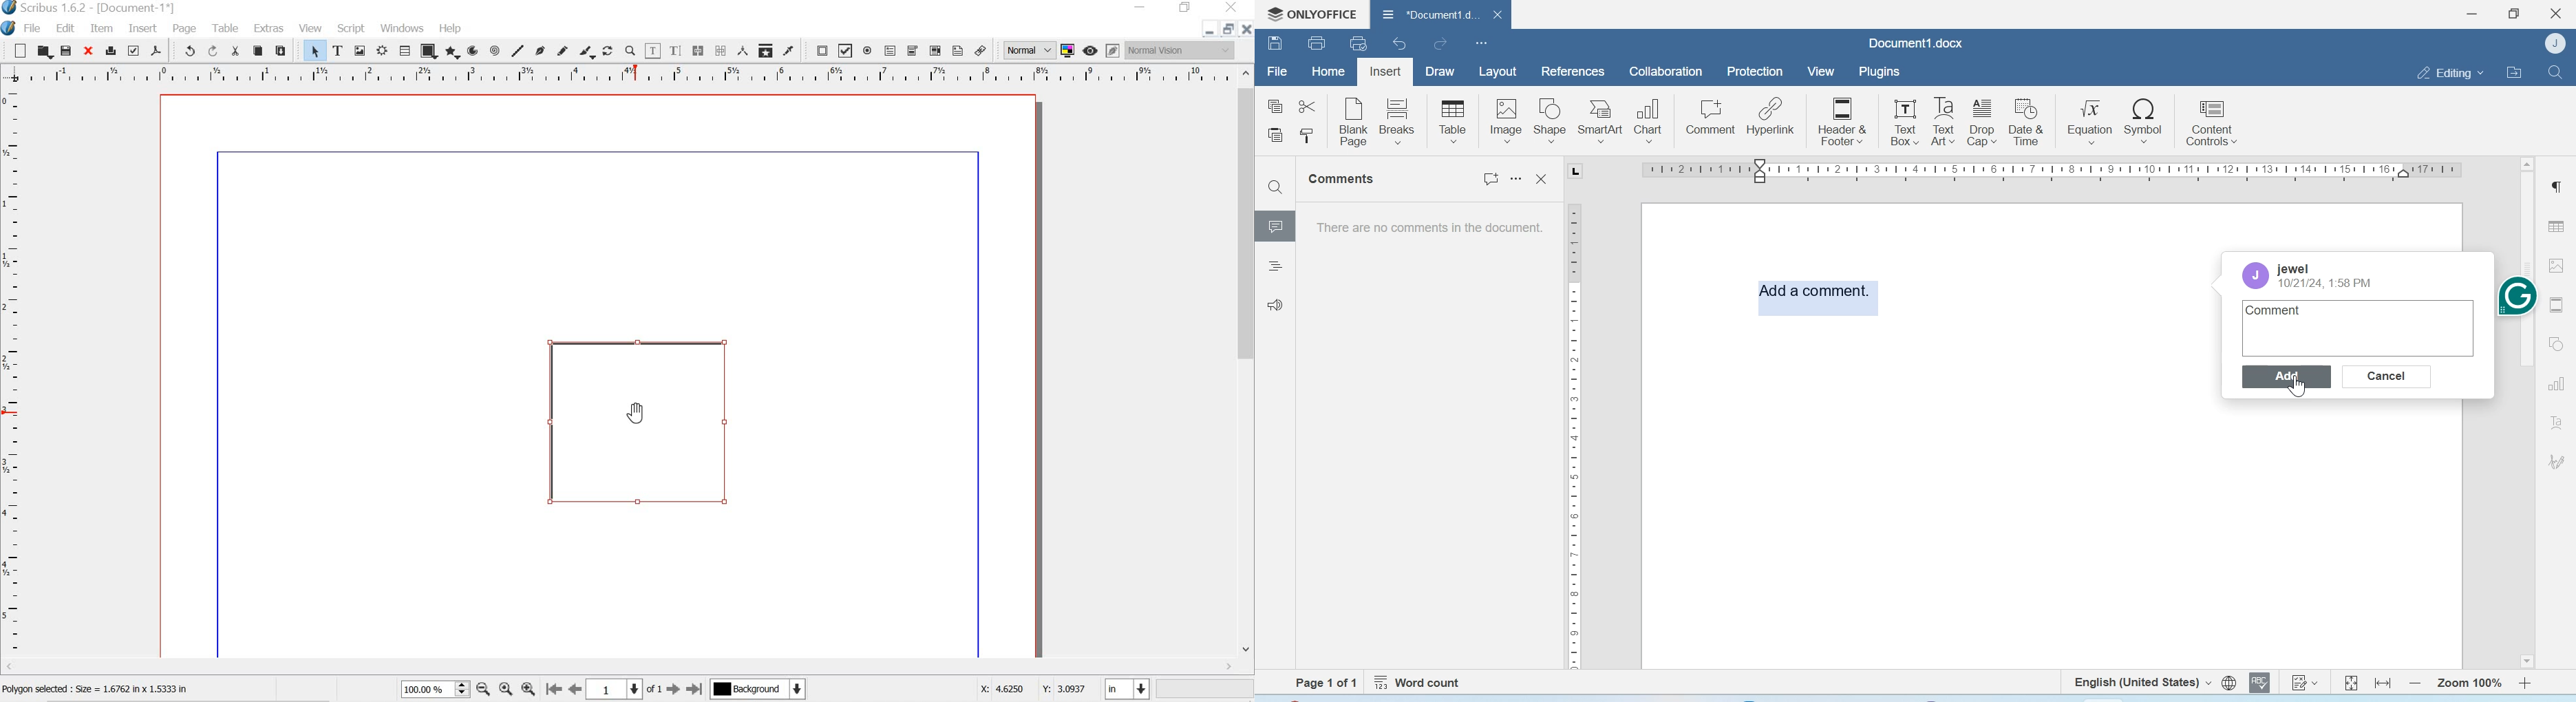 The height and width of the screenshot is (728, 2576). Describe the element at coordinates (1878, 72) in the screenshot. I see `Plugins` at that location.